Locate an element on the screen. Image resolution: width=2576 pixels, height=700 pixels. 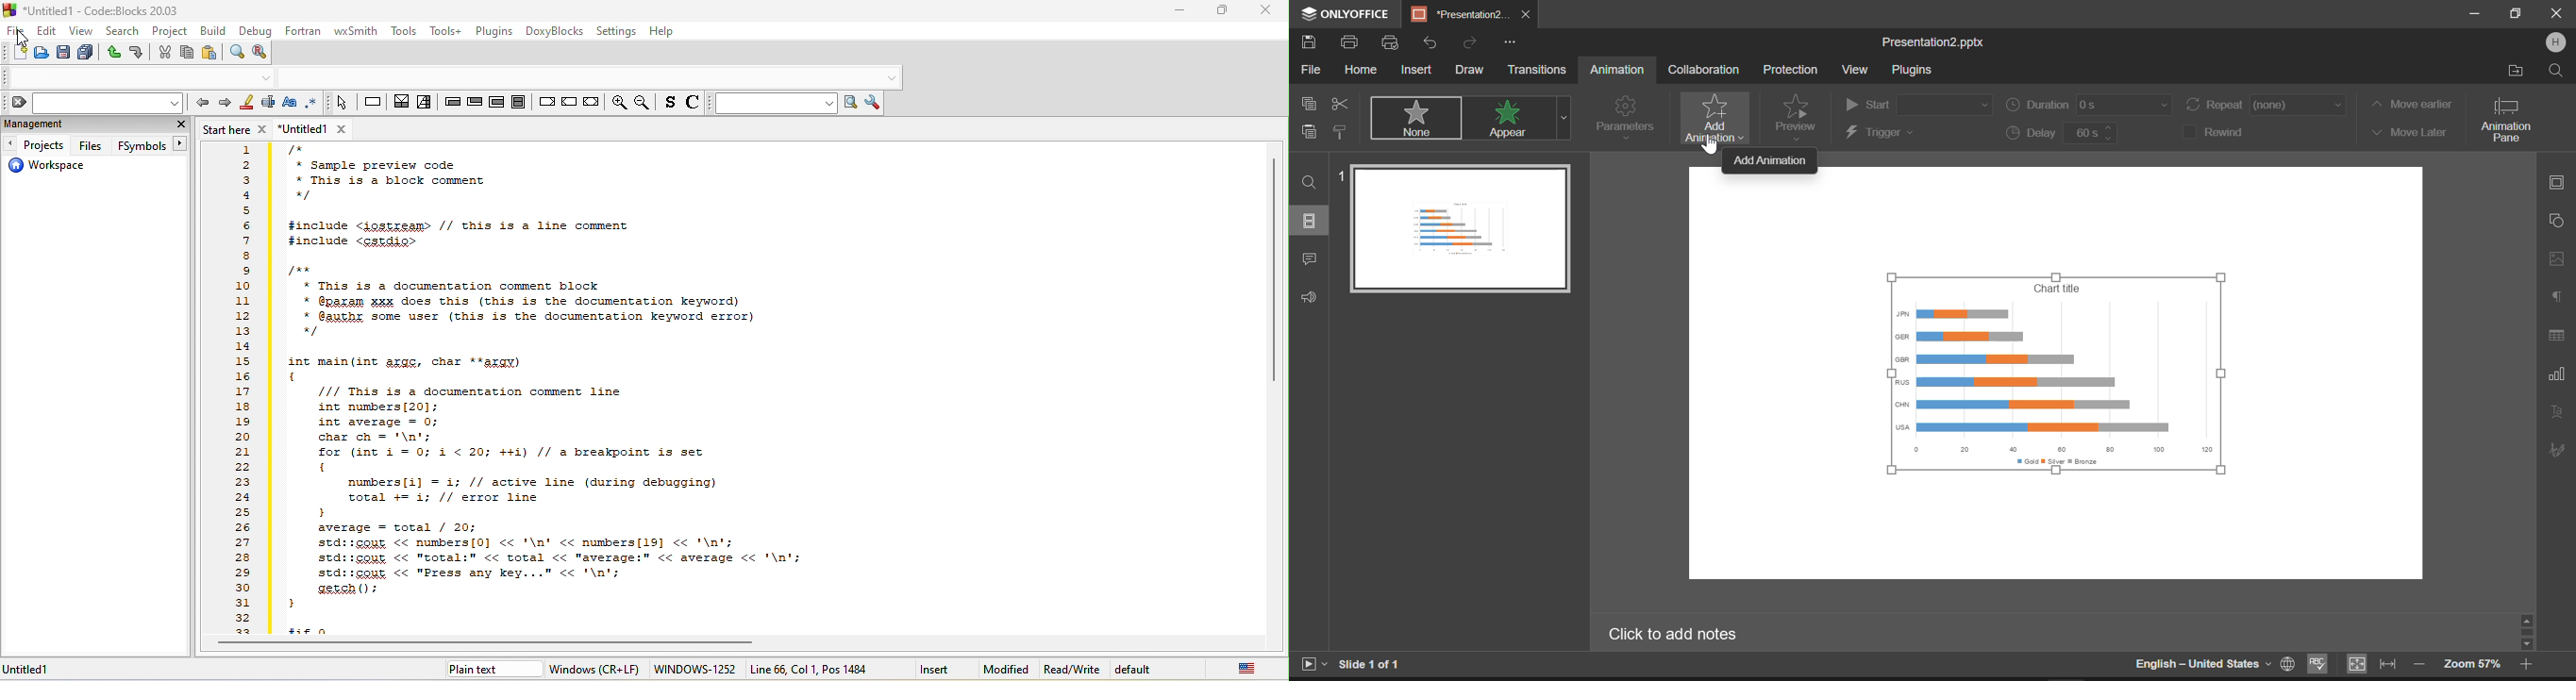
Delay is located at coordinates (2060, 134).